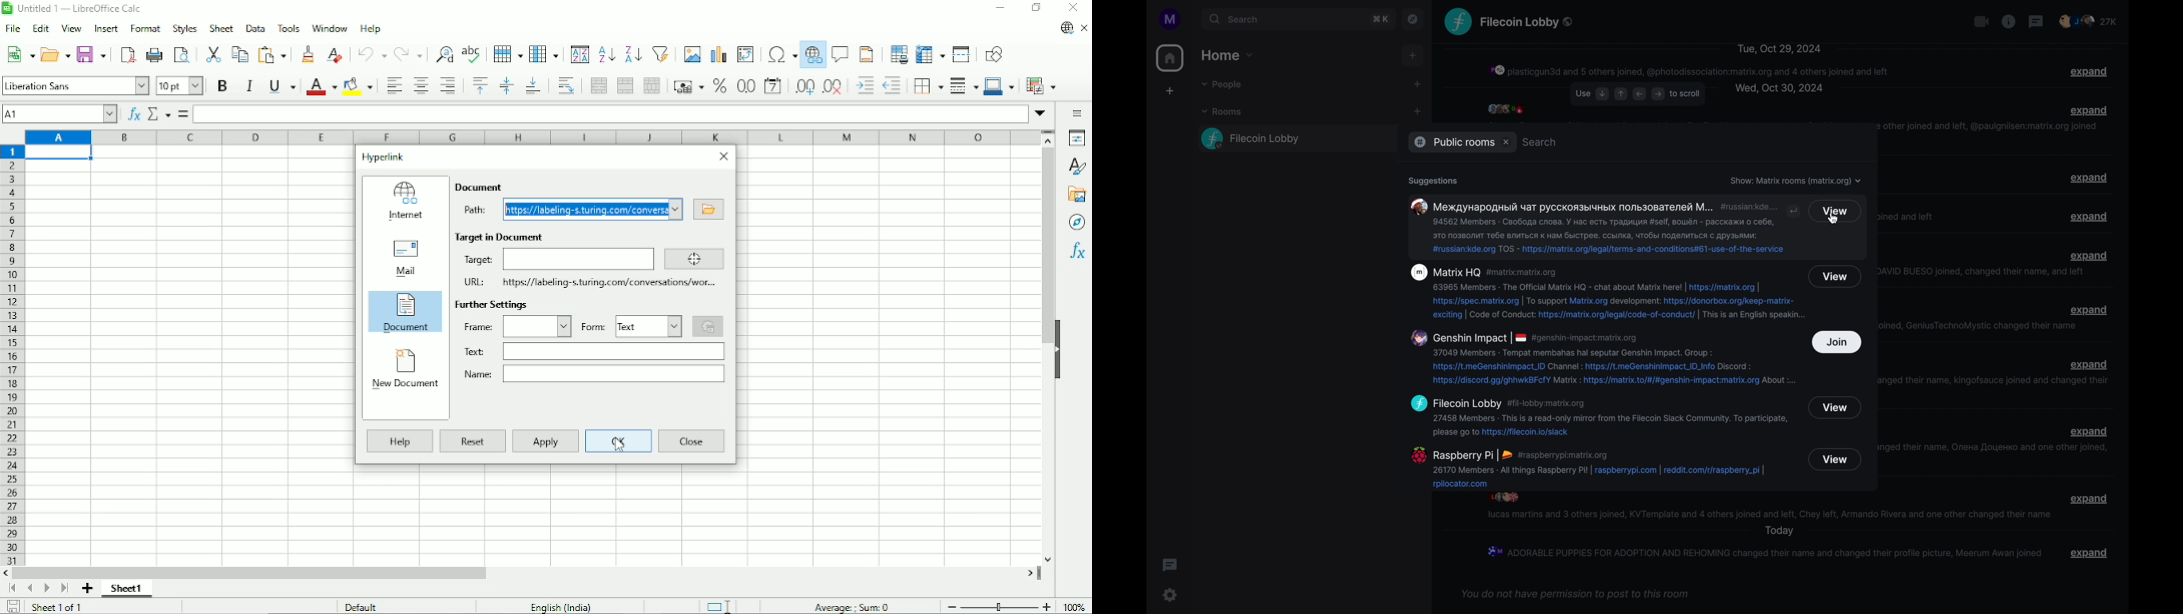  Describe the element at coordinates (962, 55) in the screenshot. I see `Split window` at that location.